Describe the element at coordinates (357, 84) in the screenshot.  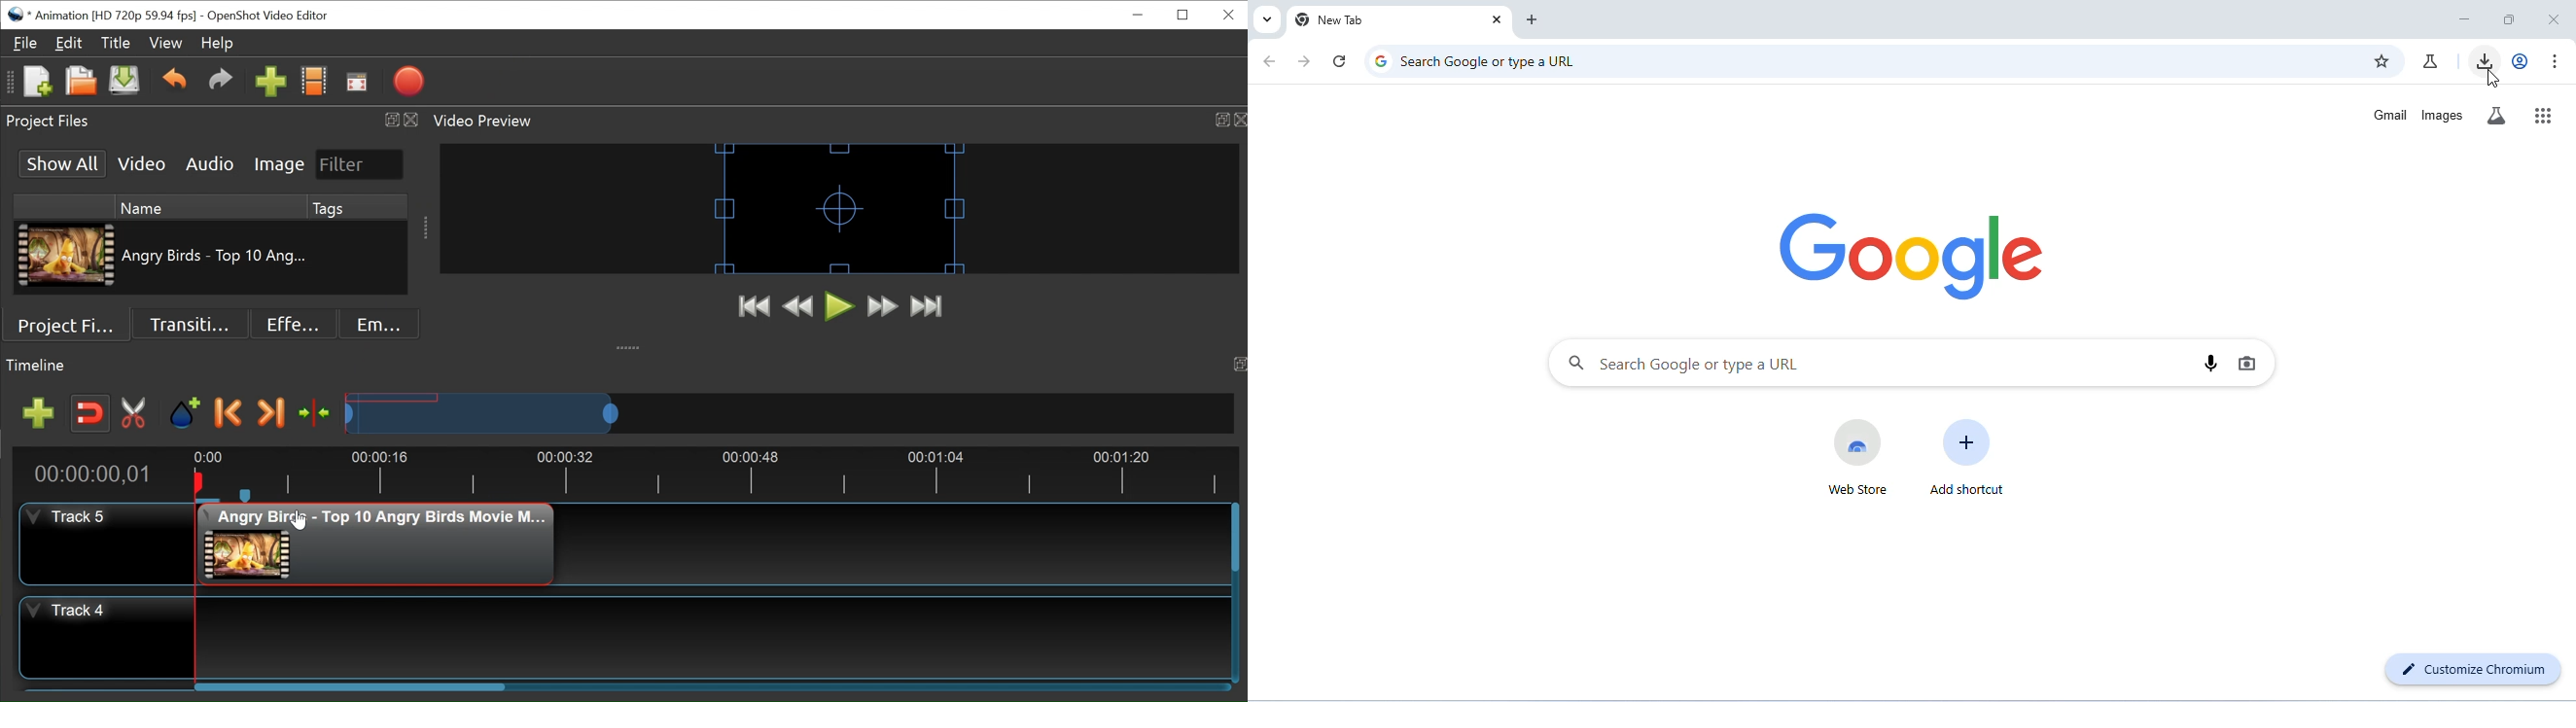
I see `Fullscreen` at that location.